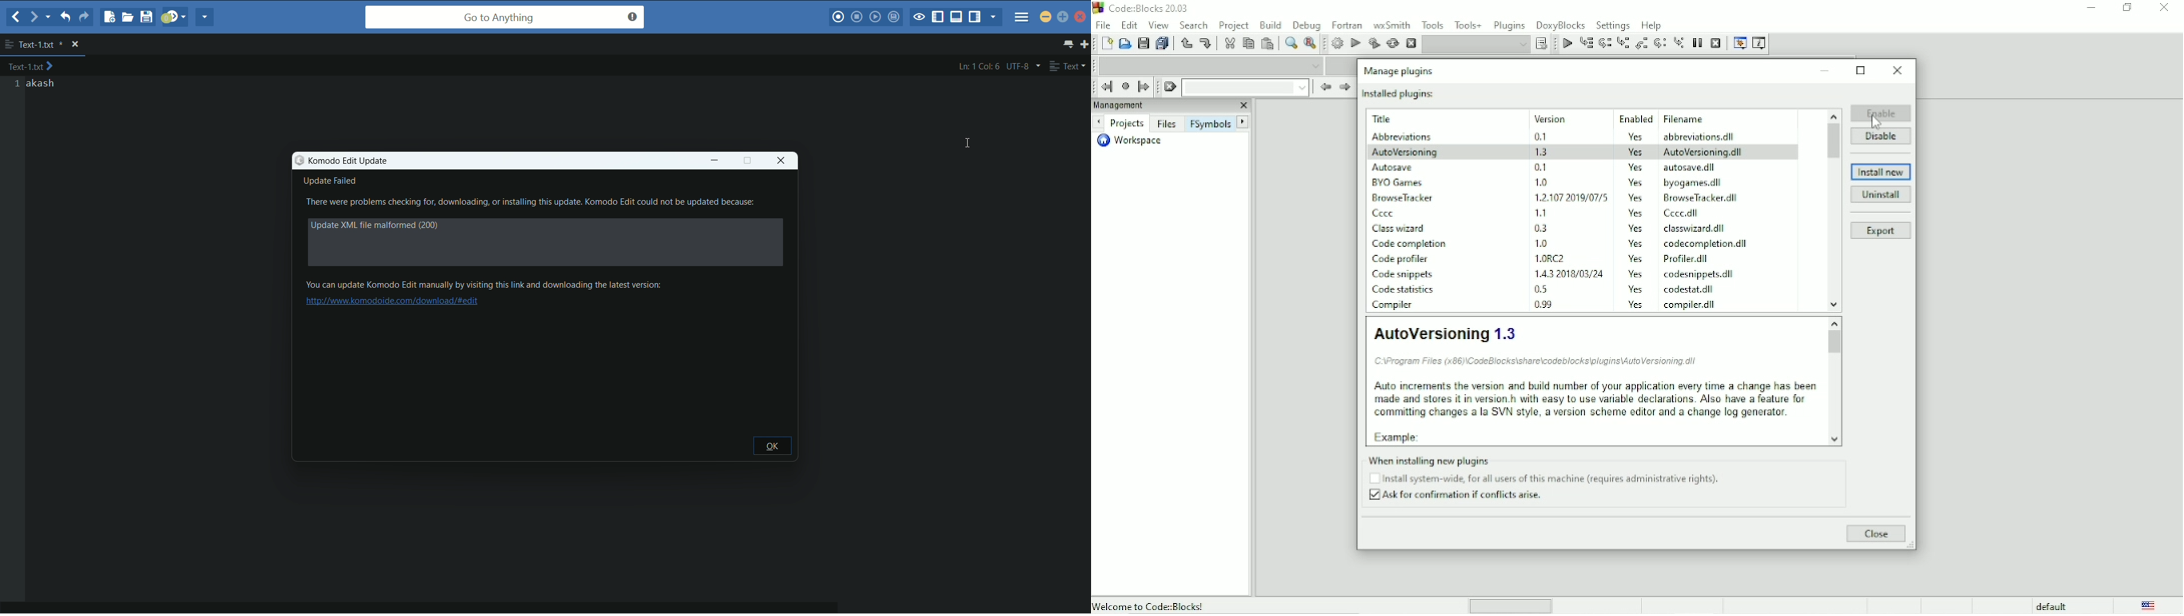 The image size is (2184, 616). What do you see at coordinates (1325, 87) in the screenshot?
I see `Prev` at bounding box center [1325, 87].